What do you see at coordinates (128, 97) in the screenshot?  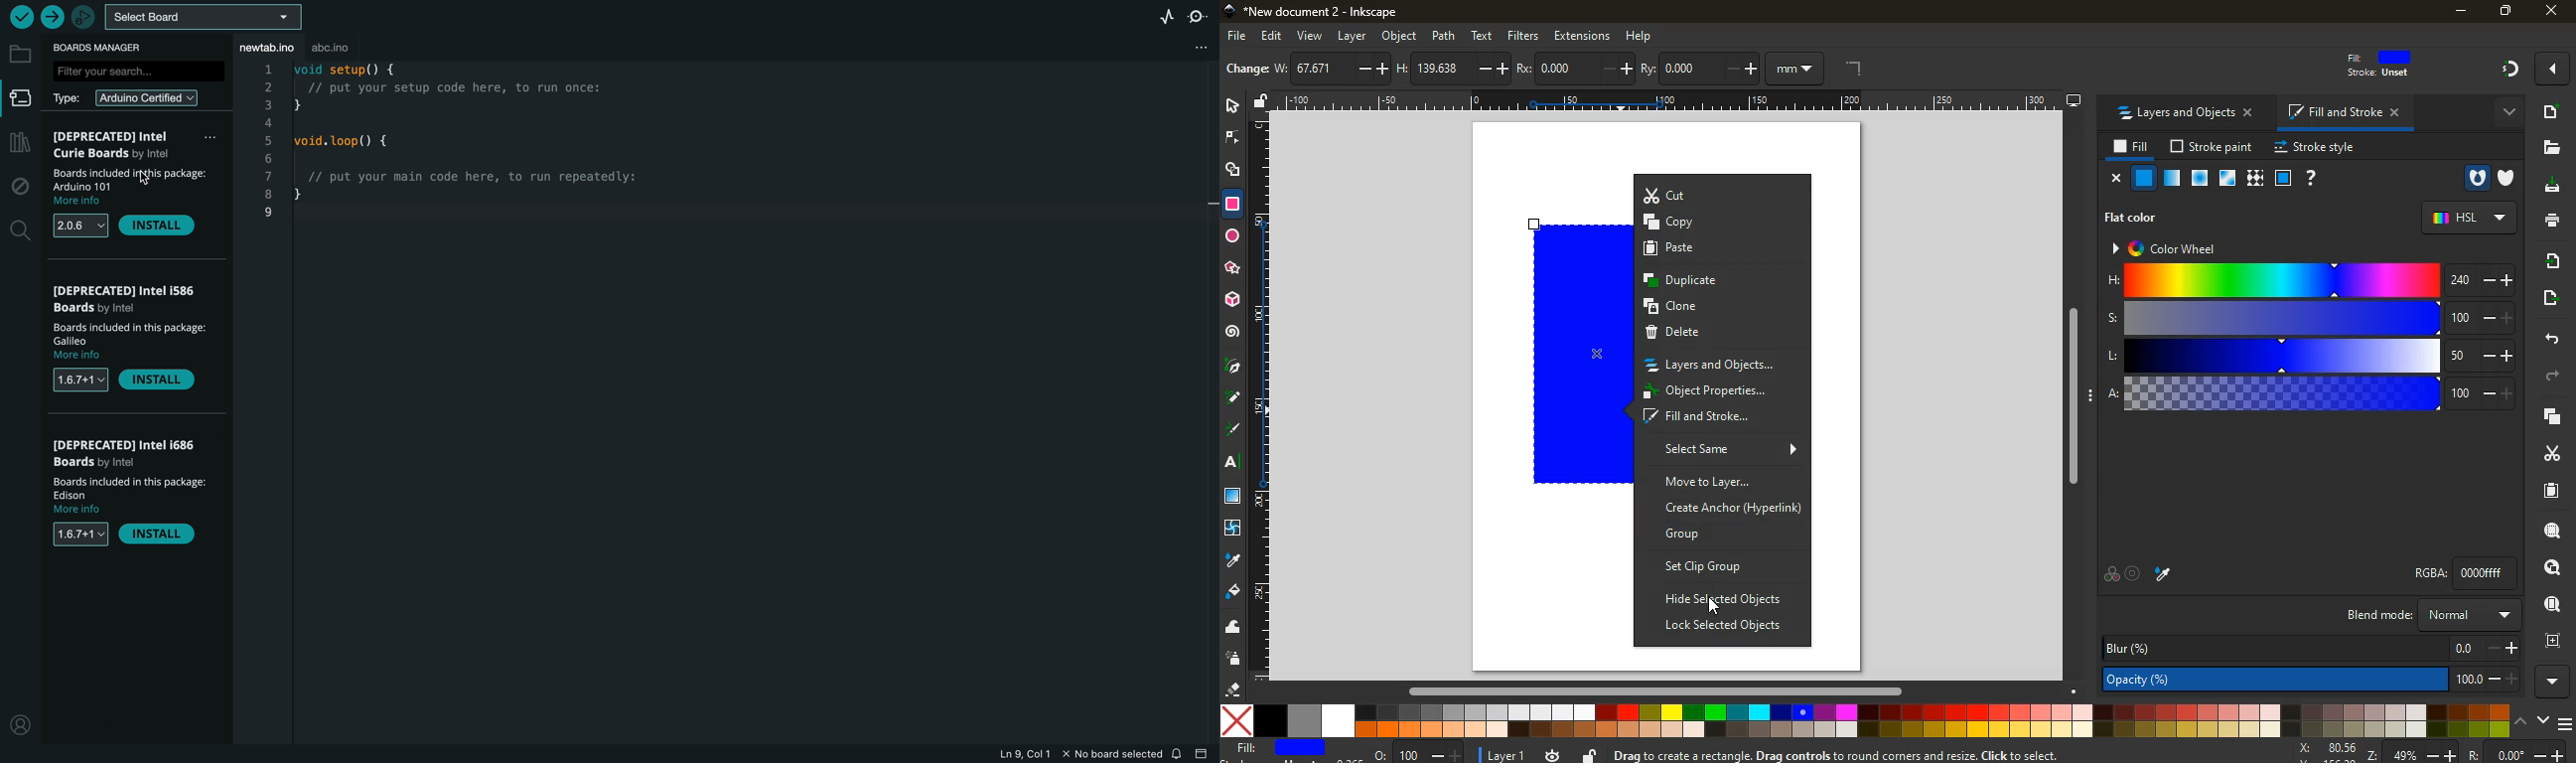 I see `arduino certified` at bounding box center [128, 97].